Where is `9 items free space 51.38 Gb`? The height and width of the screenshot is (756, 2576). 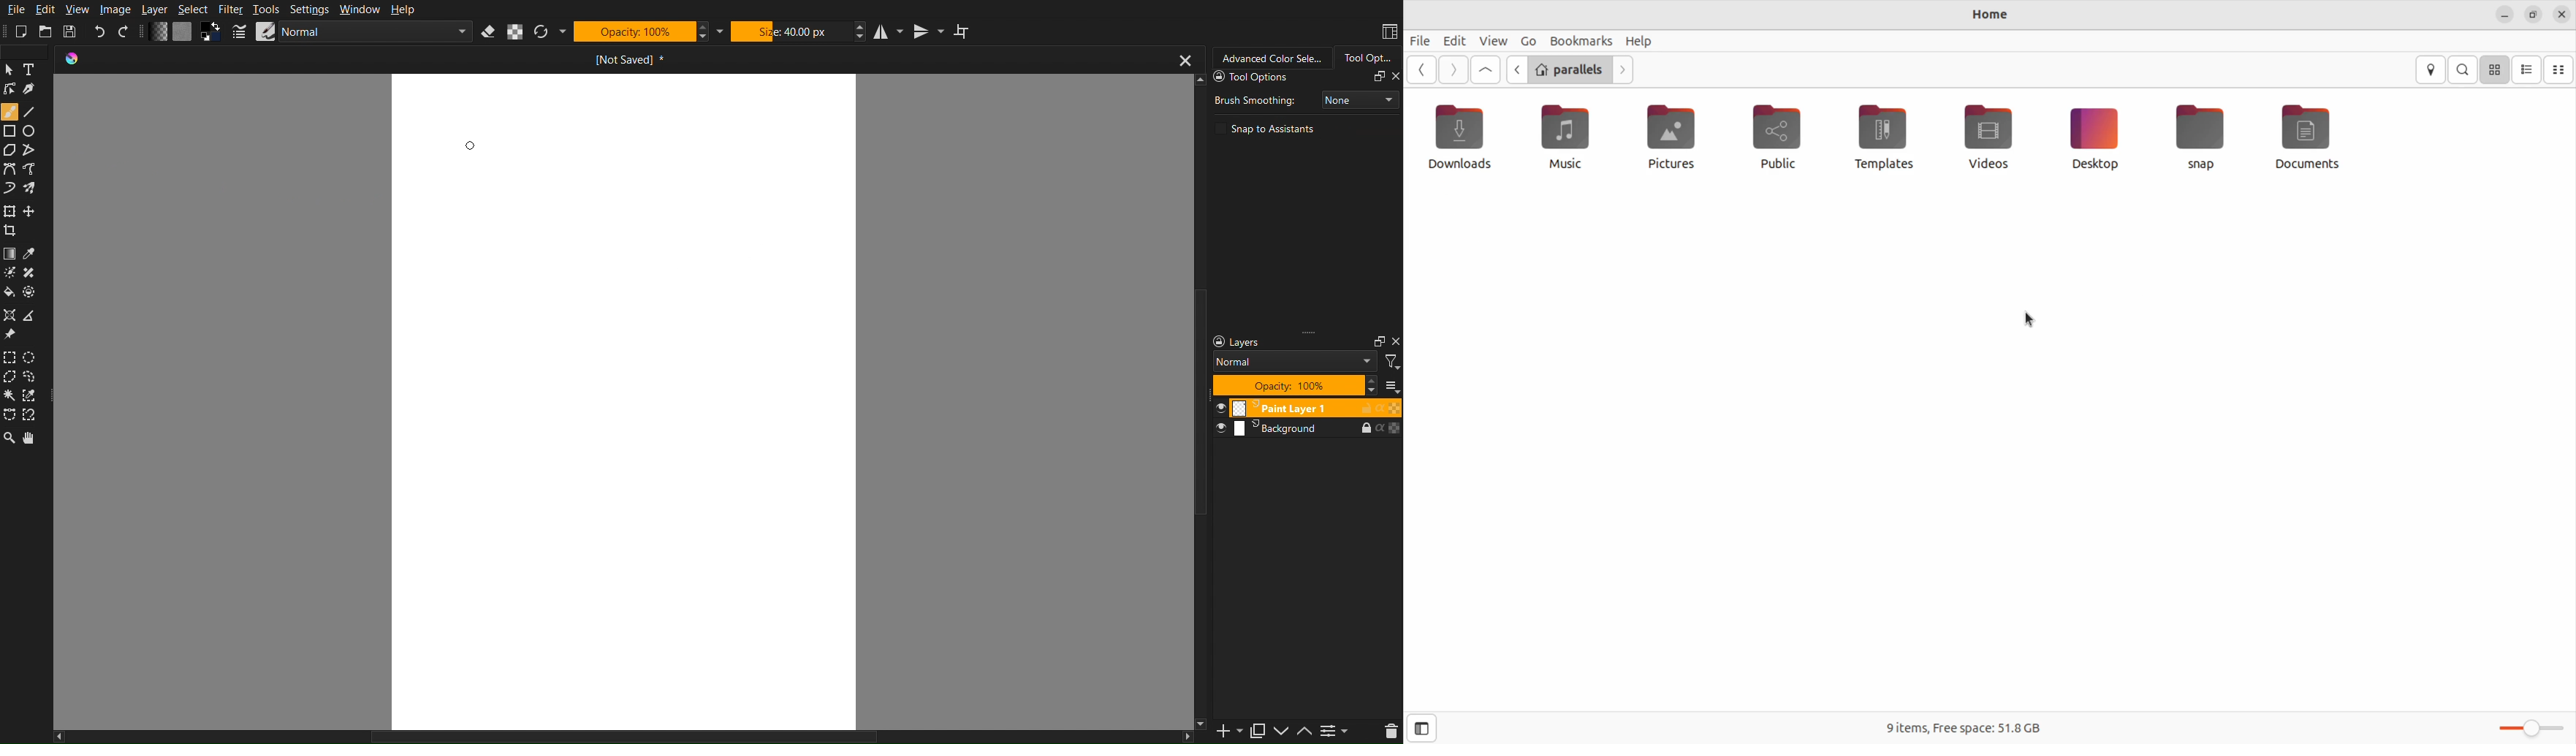
9 items free space 51.38 Gb is located at coordinates (1964, 728).